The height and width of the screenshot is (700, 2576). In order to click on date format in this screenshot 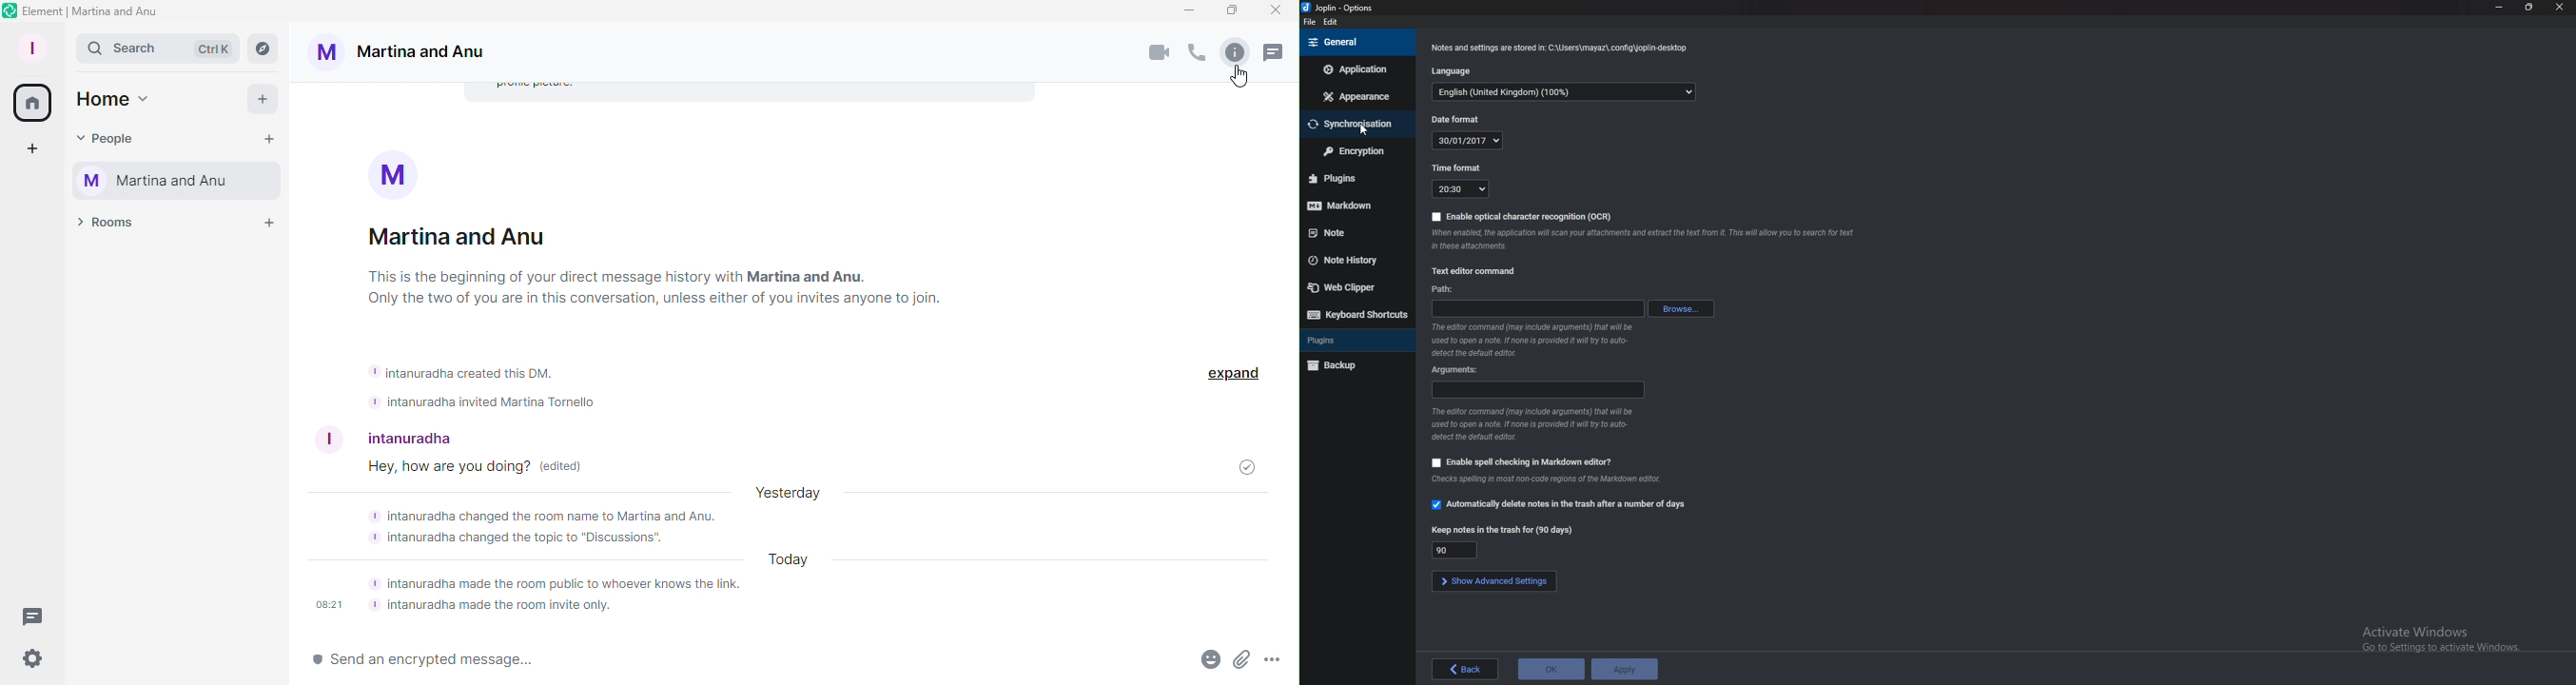, I will do `click(1468, 140)`.